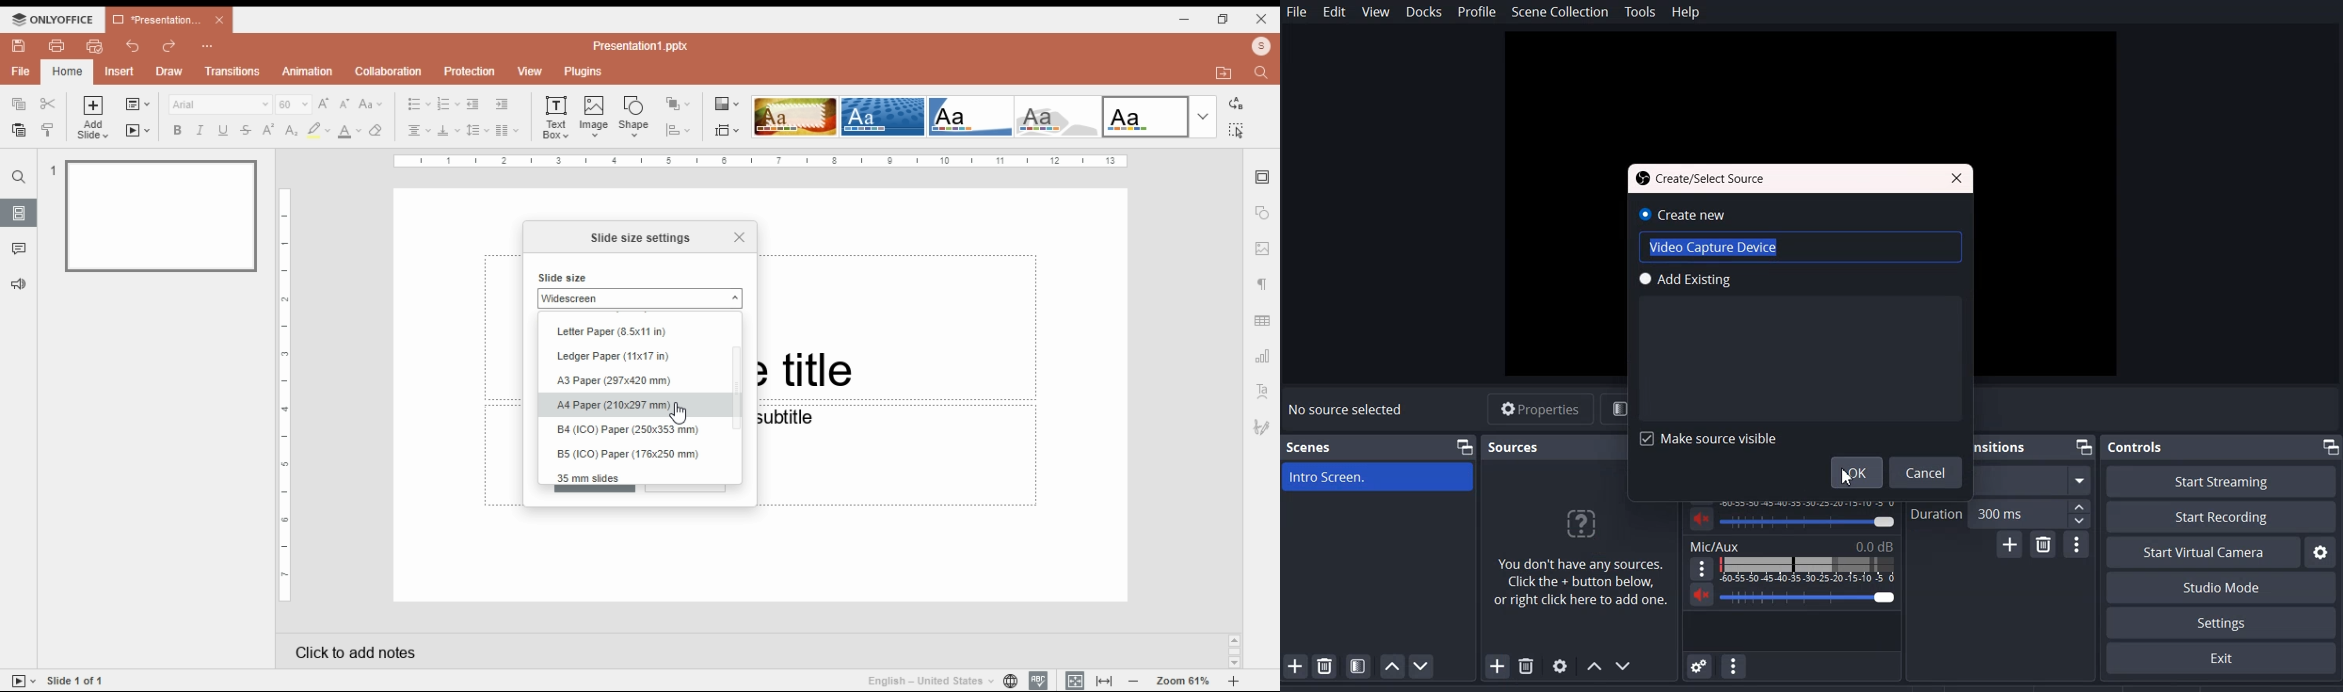 The image size is (2352, 700). I want to click on Move Source Down, so click(1625, 665).